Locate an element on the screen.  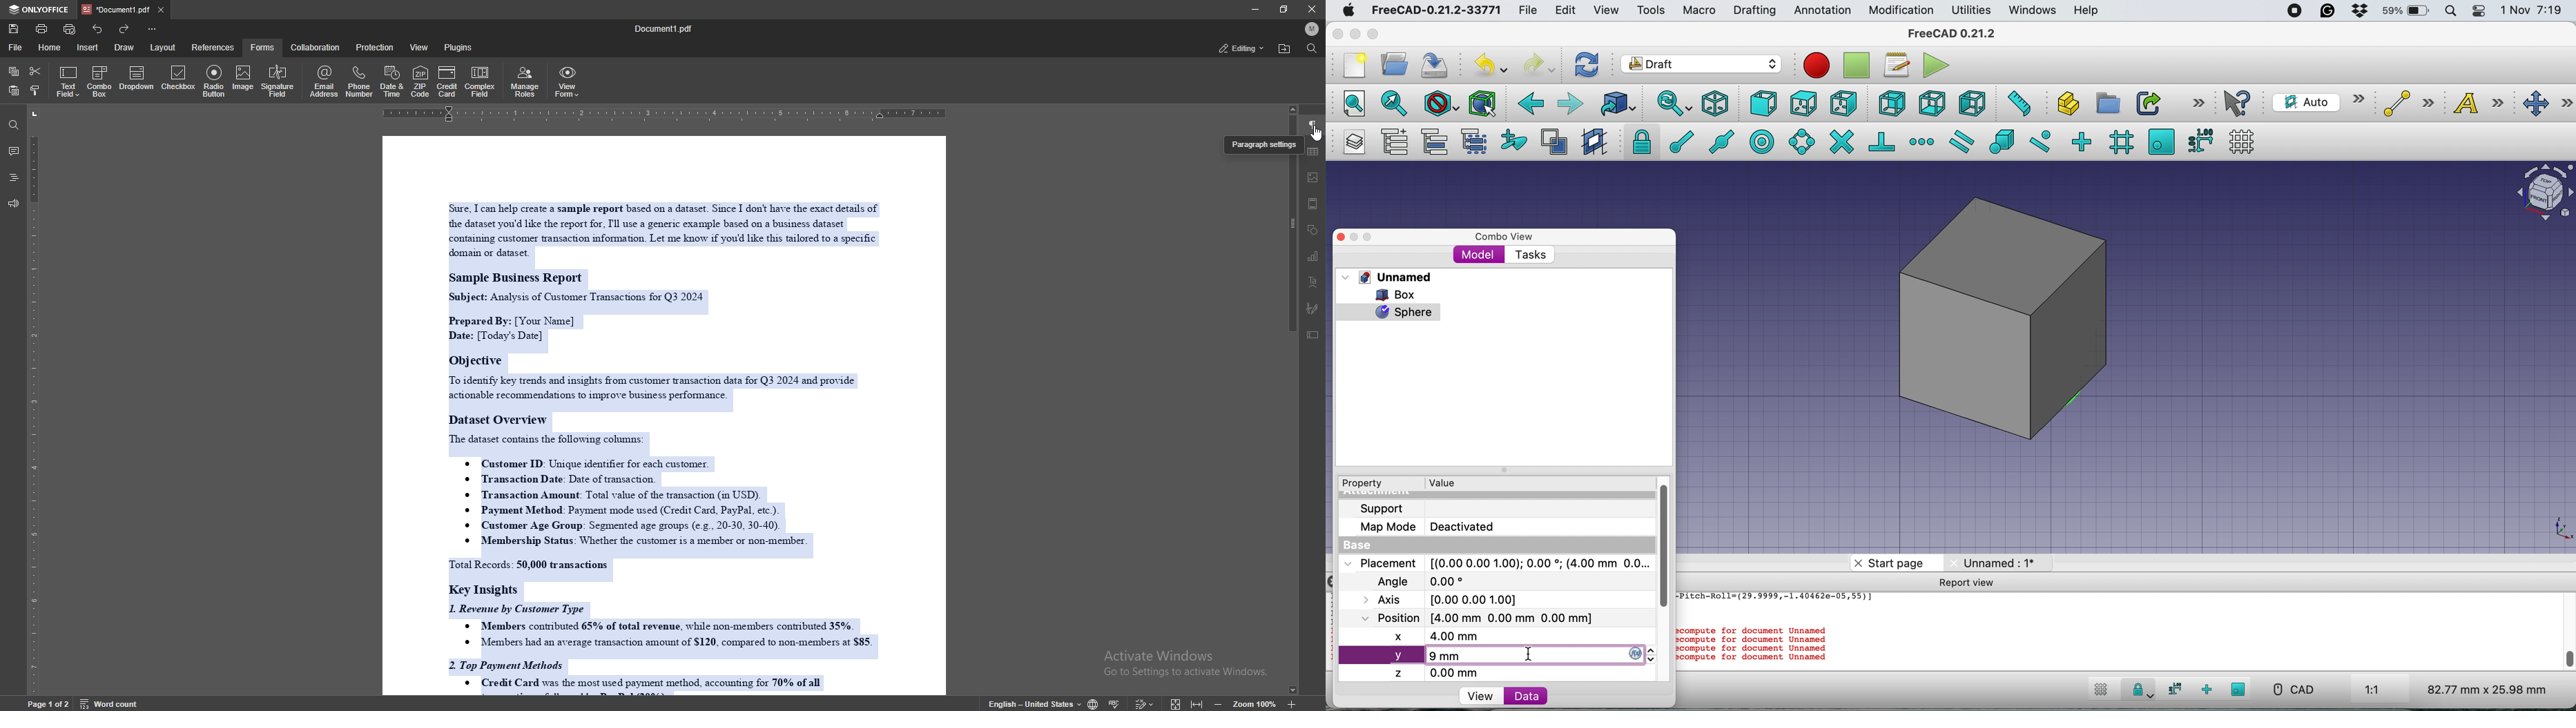
fit selections is located at coordinates (1397, 103).